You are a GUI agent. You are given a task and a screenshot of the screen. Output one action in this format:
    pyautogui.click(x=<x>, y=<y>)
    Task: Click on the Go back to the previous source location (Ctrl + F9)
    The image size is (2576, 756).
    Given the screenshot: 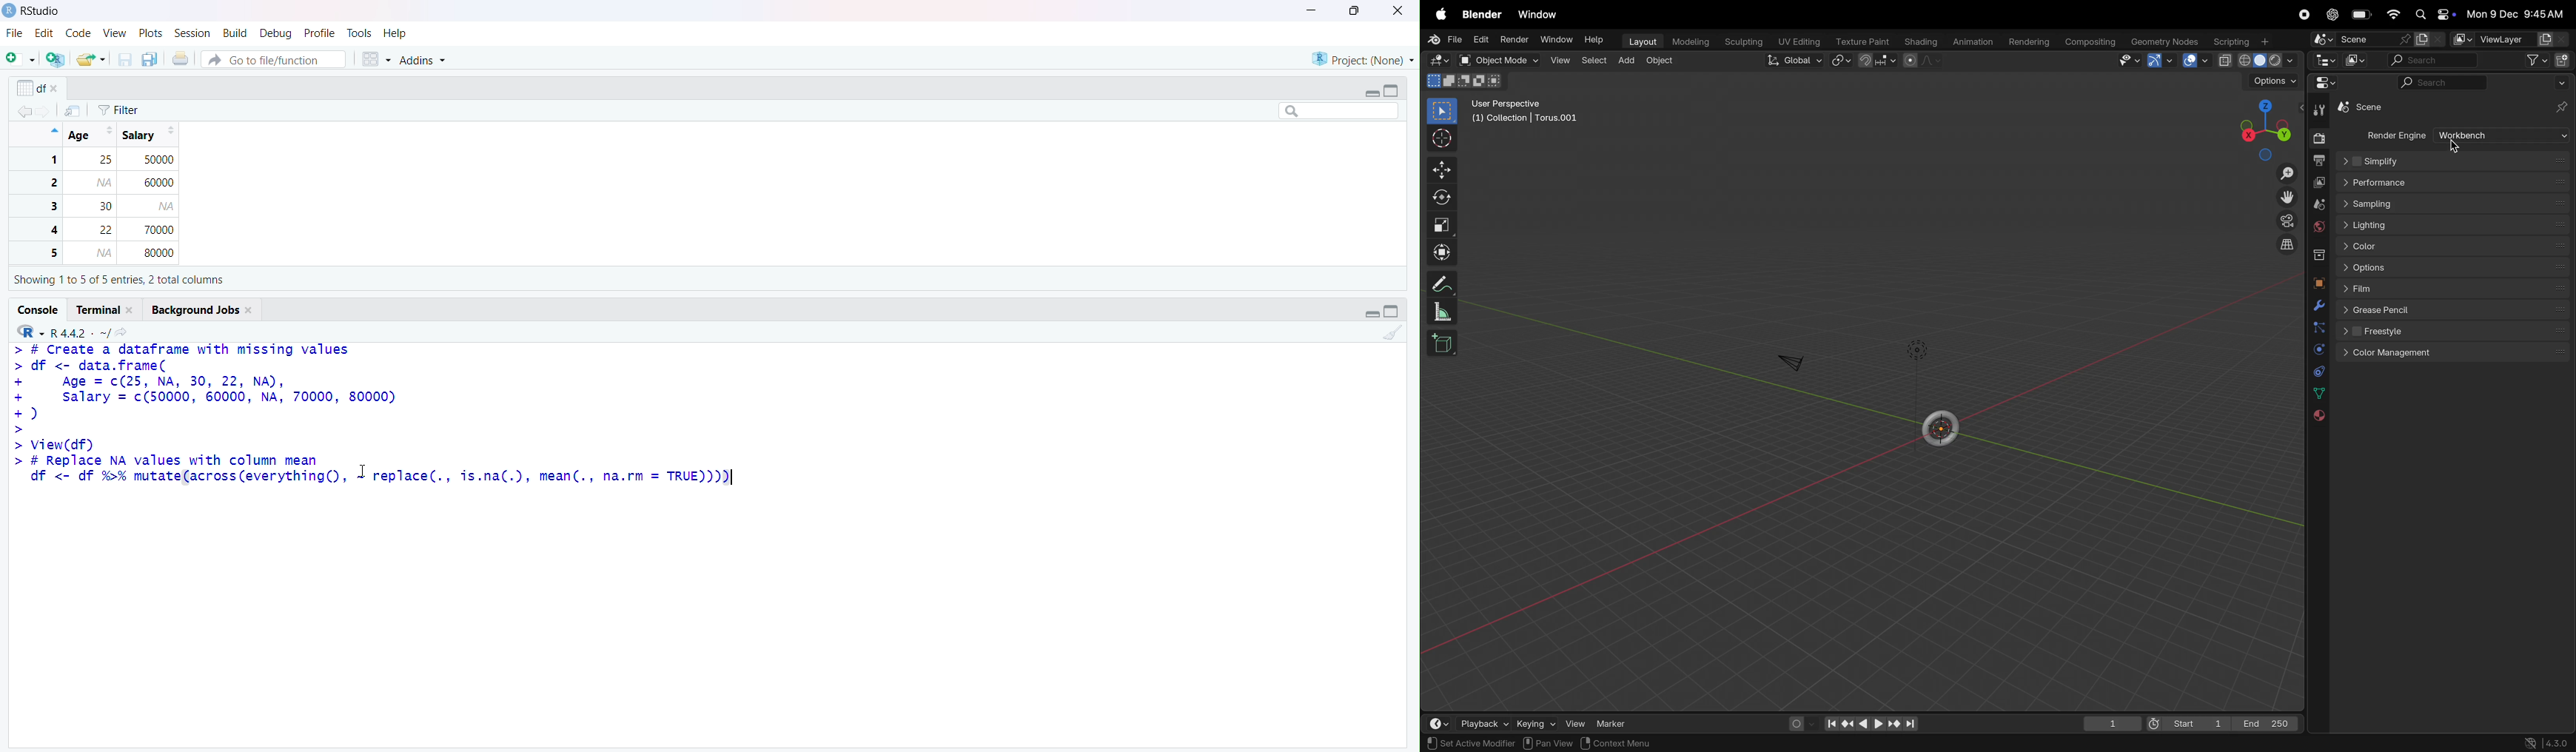 What is the action you would take?
    pyautogui.click(x=24, y=110)
    